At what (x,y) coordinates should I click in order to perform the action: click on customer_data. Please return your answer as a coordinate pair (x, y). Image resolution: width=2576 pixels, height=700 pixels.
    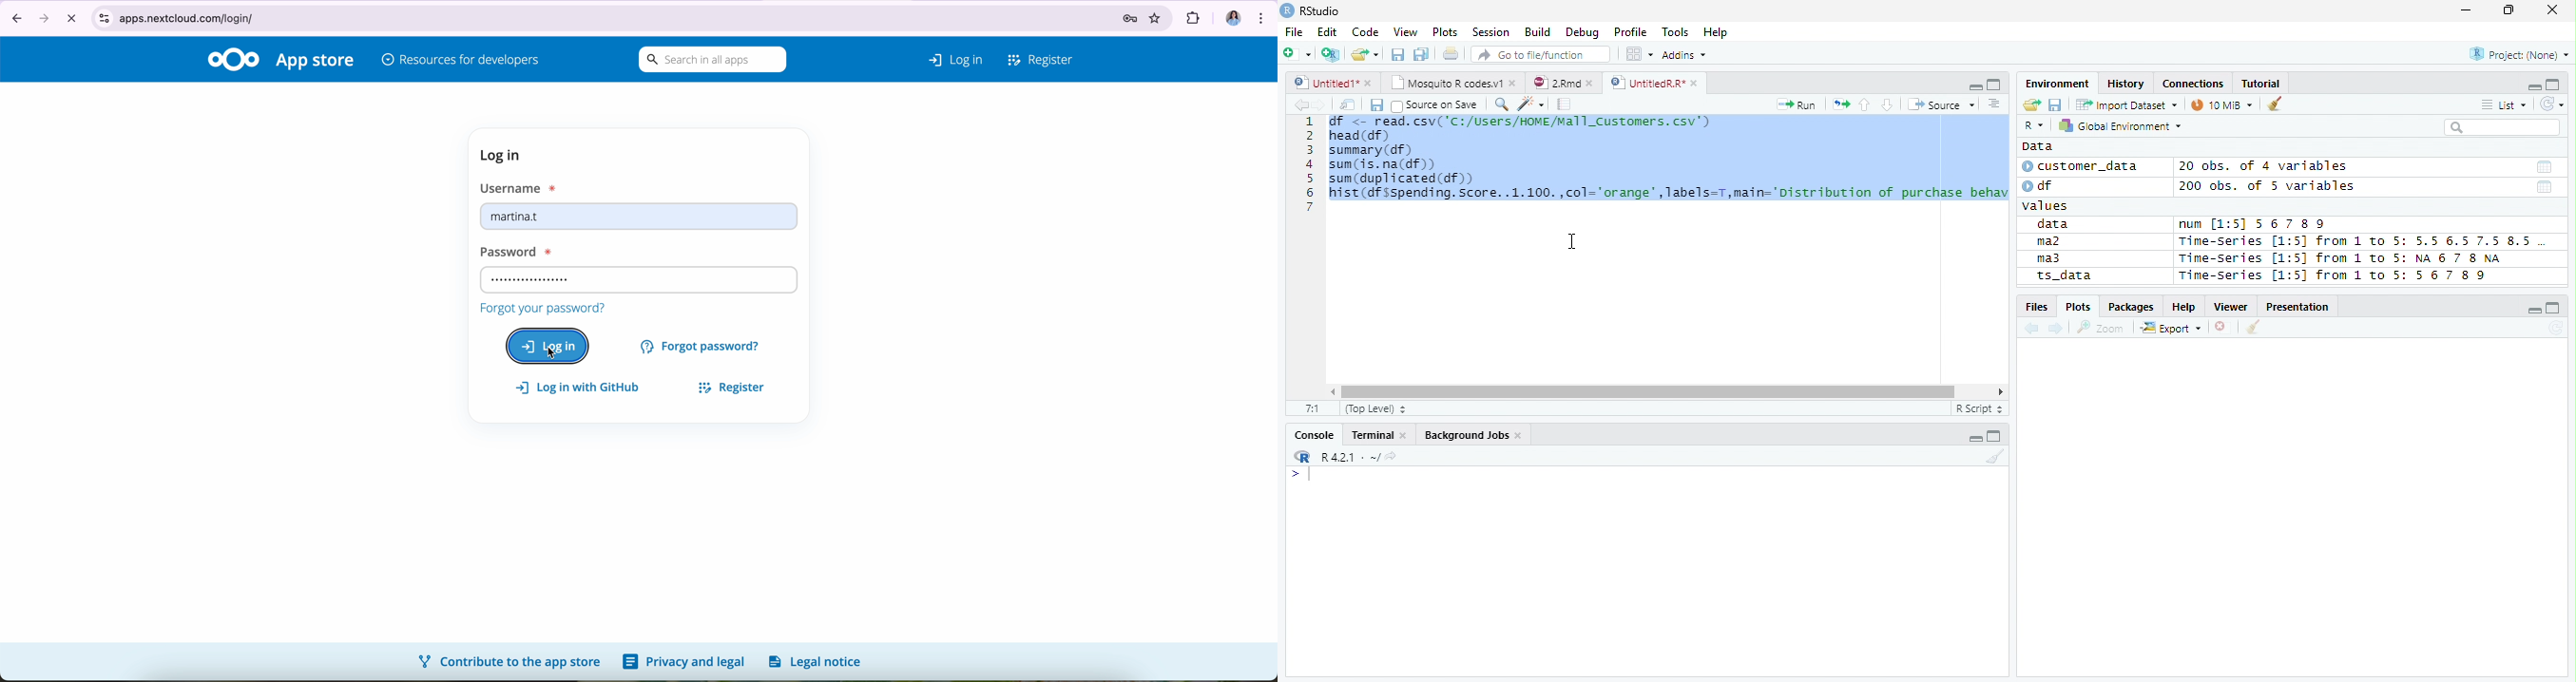
    Looking at the image, I should click on (2084, 166).